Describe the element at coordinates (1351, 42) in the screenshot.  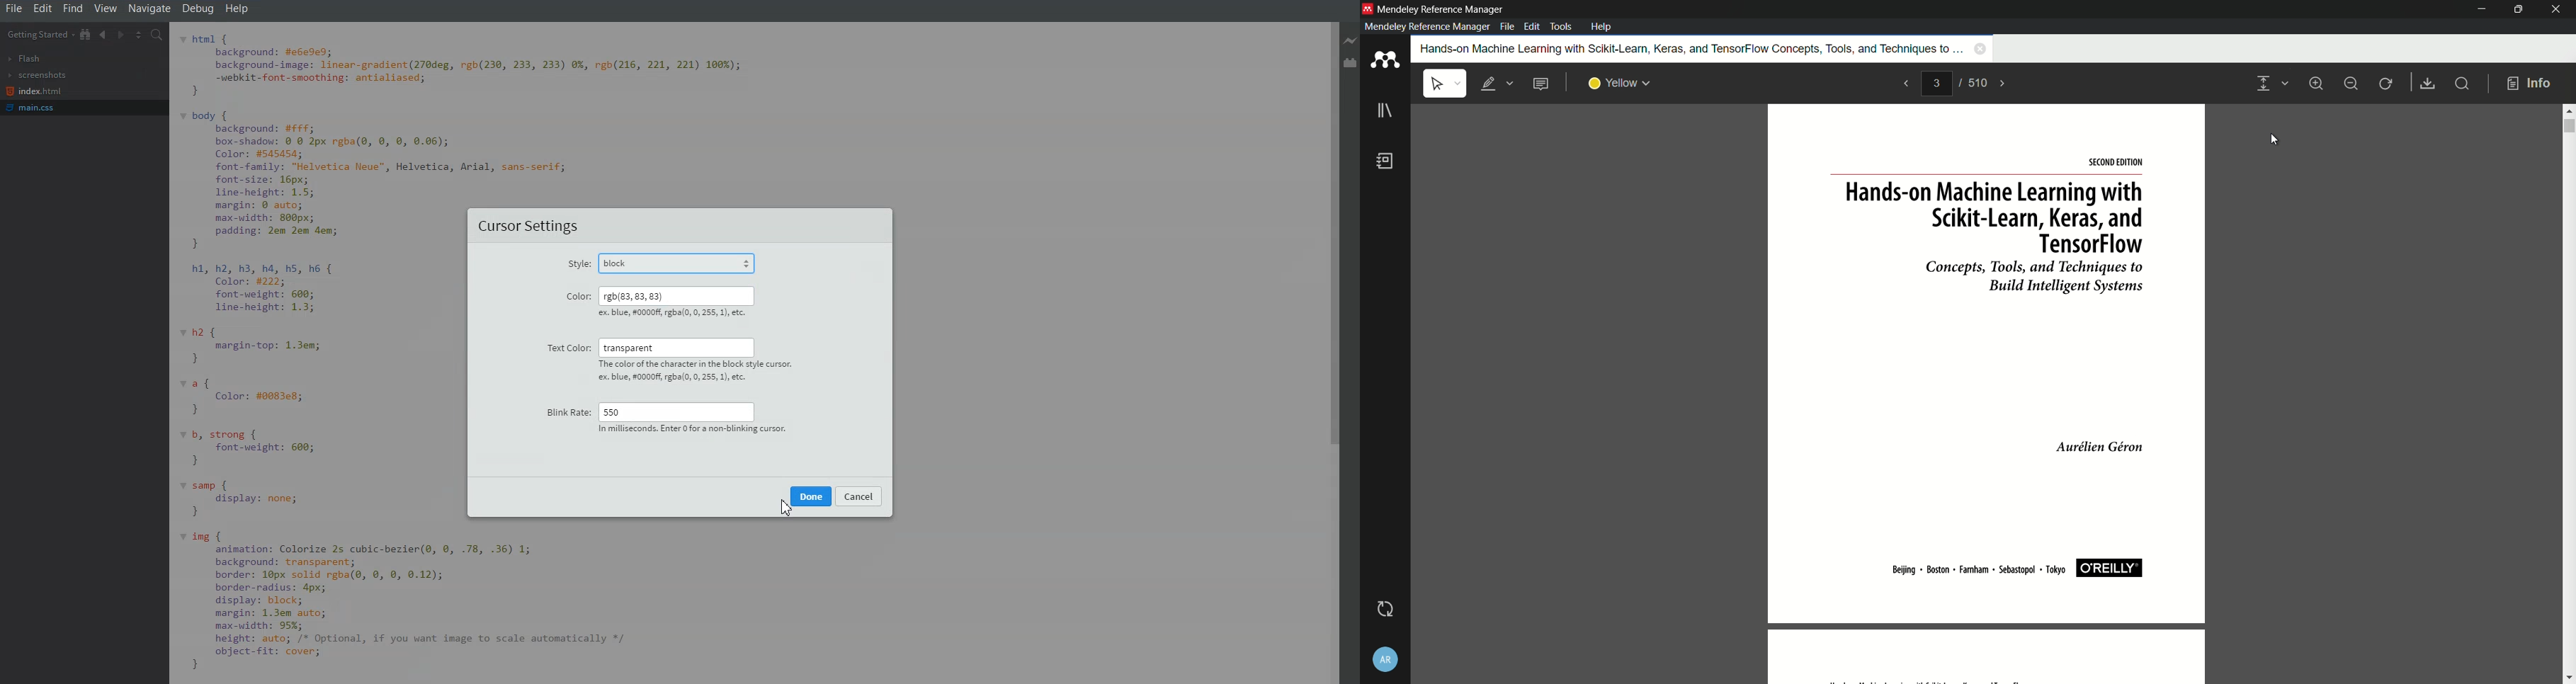
I see `Live Preview` at that location.